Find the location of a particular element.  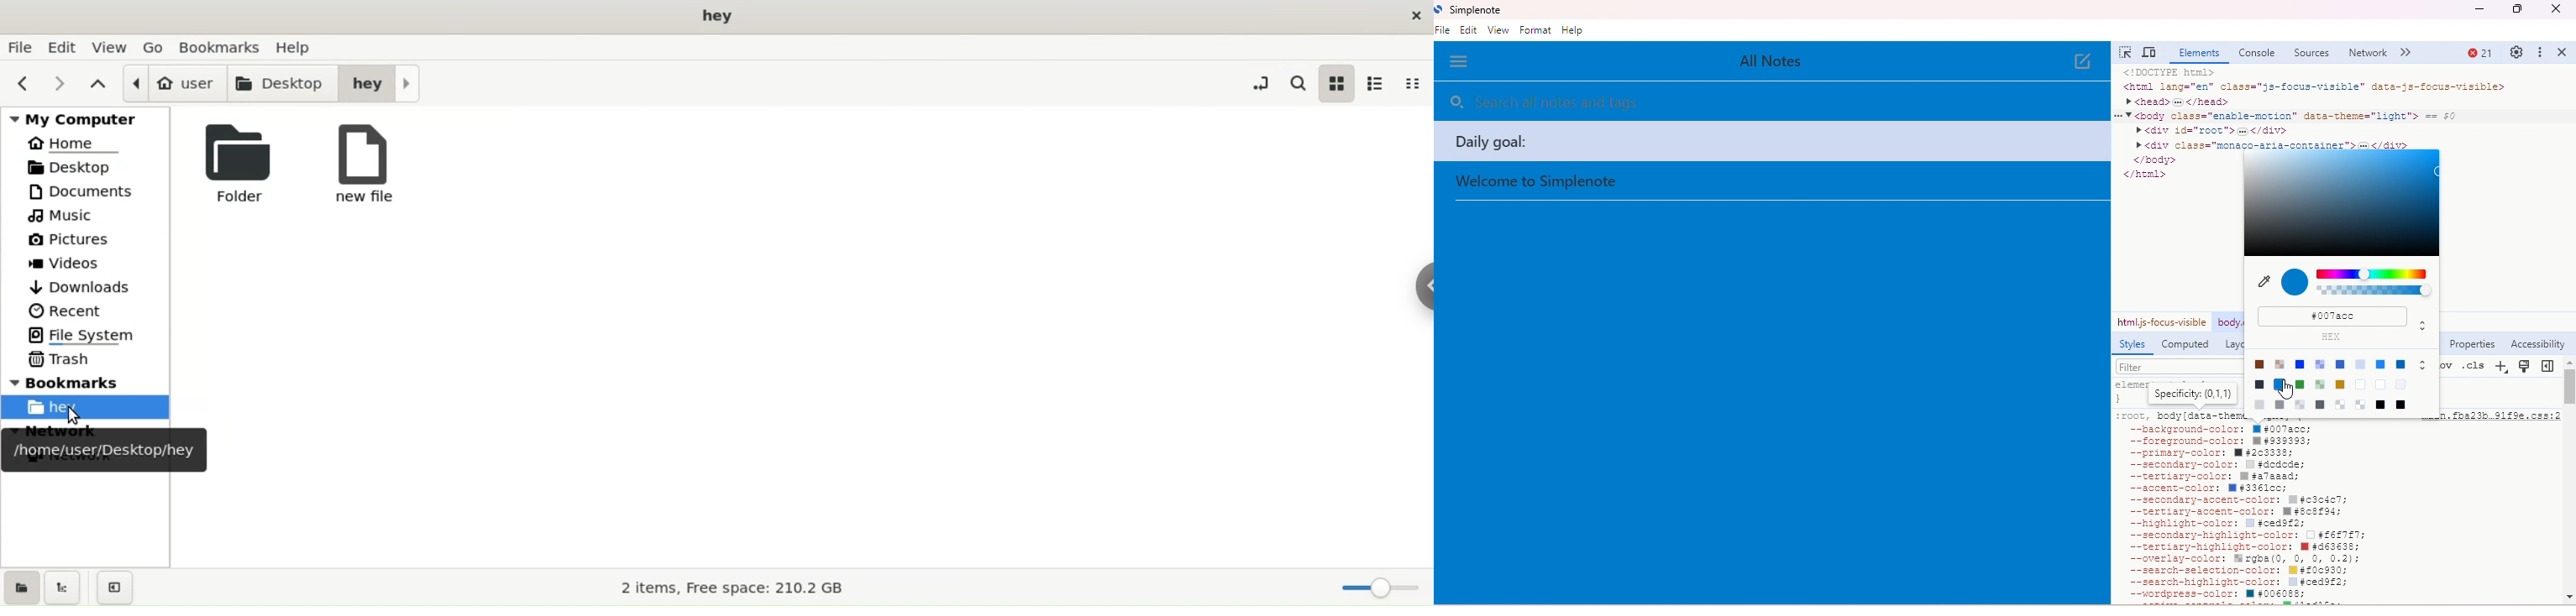

view is located at coordinates (111, 46).